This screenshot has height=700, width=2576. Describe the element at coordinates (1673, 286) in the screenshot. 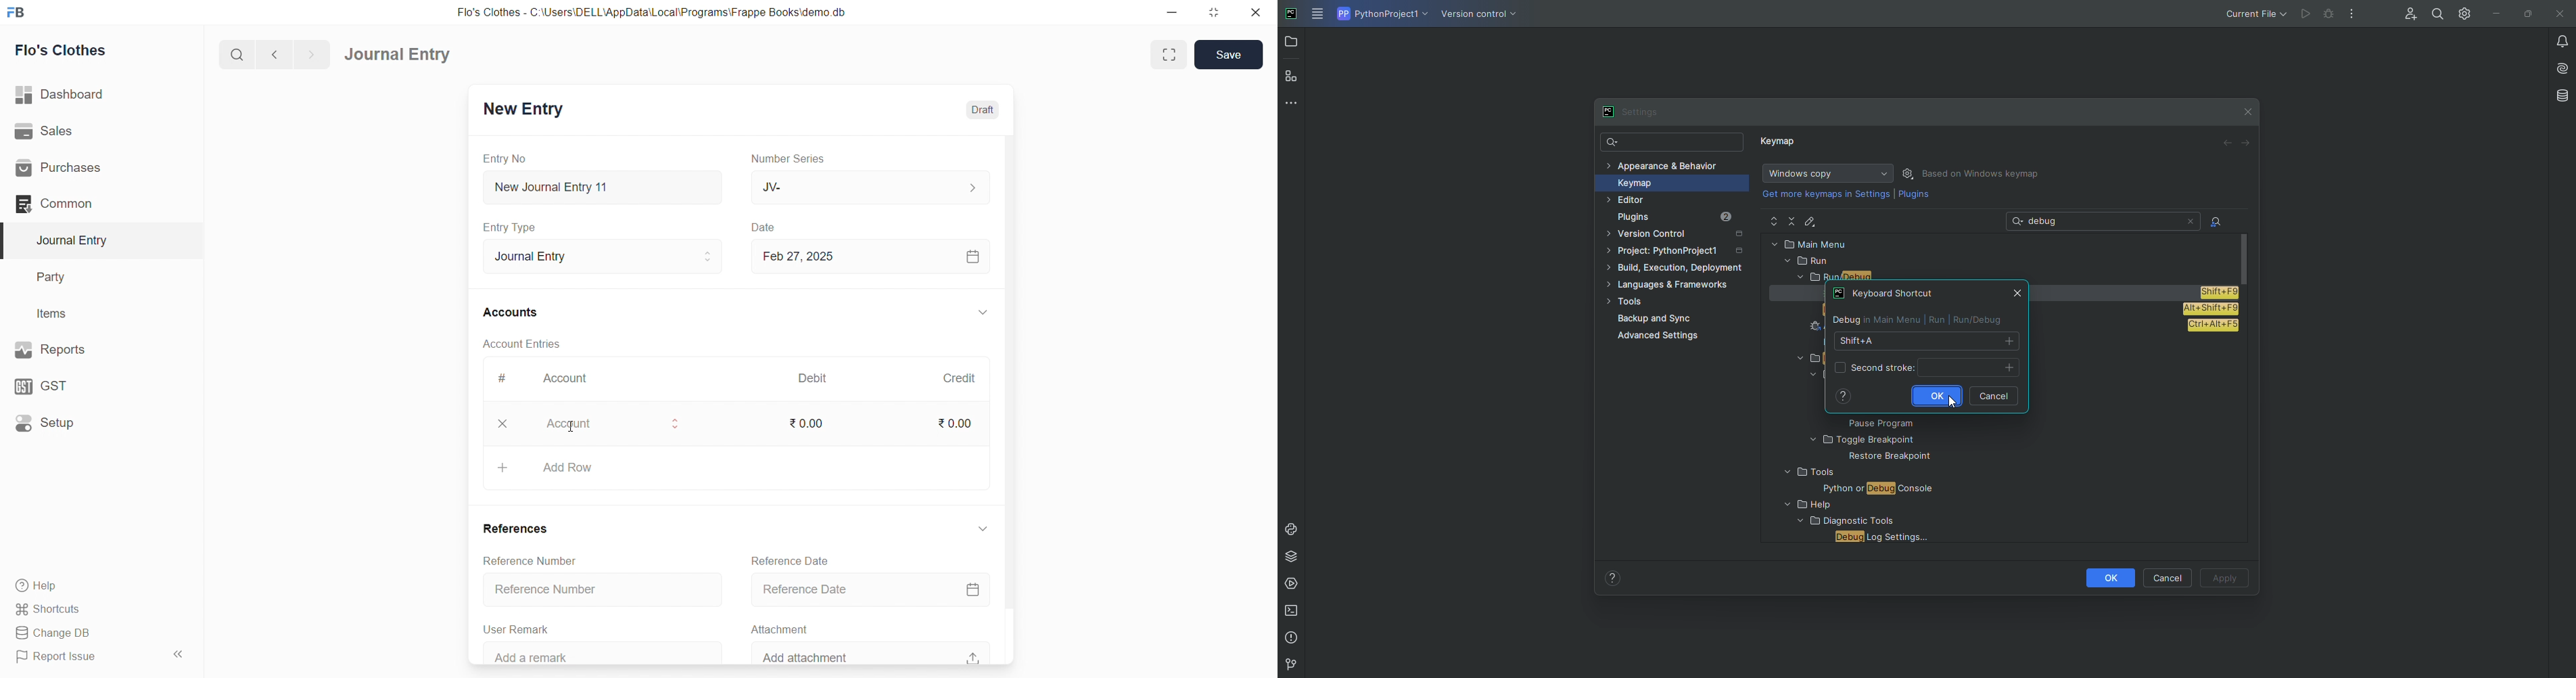

I see `Languages and Framework` at that location.